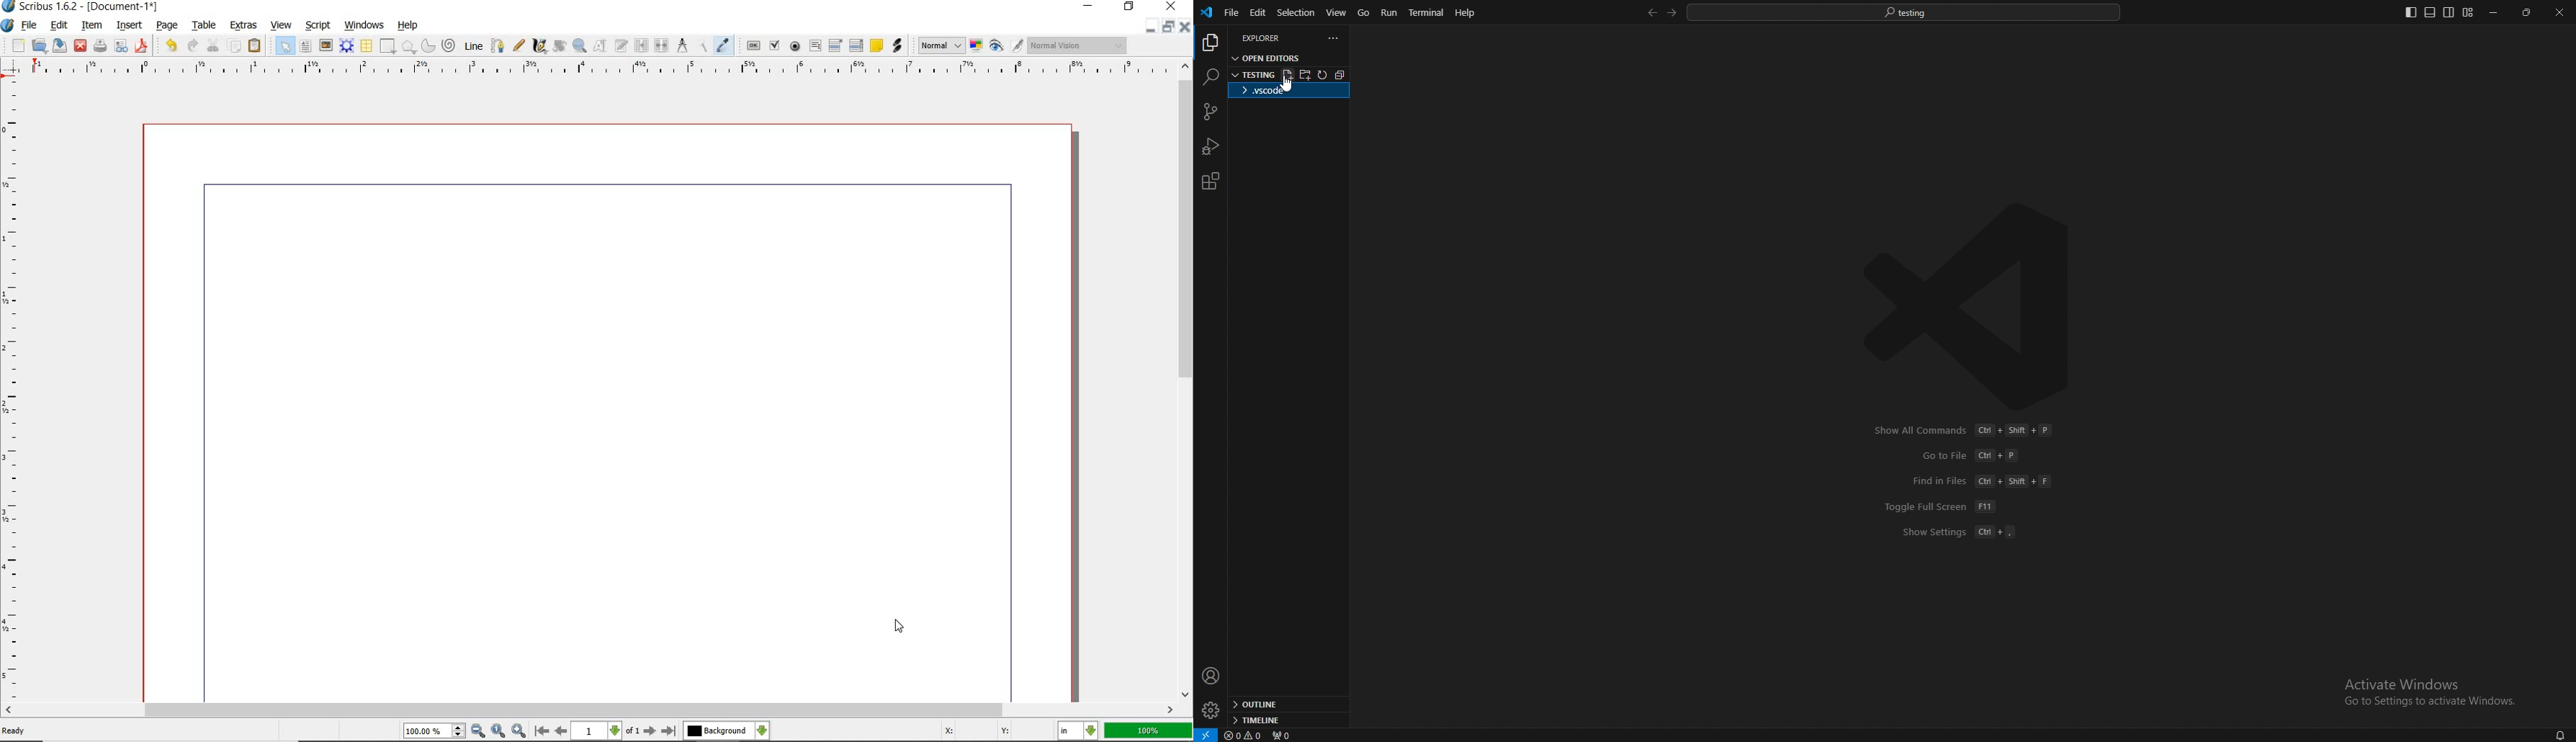  What do you see at coordinates (723, 45) in the screenshot?
I see `eye dropper` at bounding box center [723, 45].